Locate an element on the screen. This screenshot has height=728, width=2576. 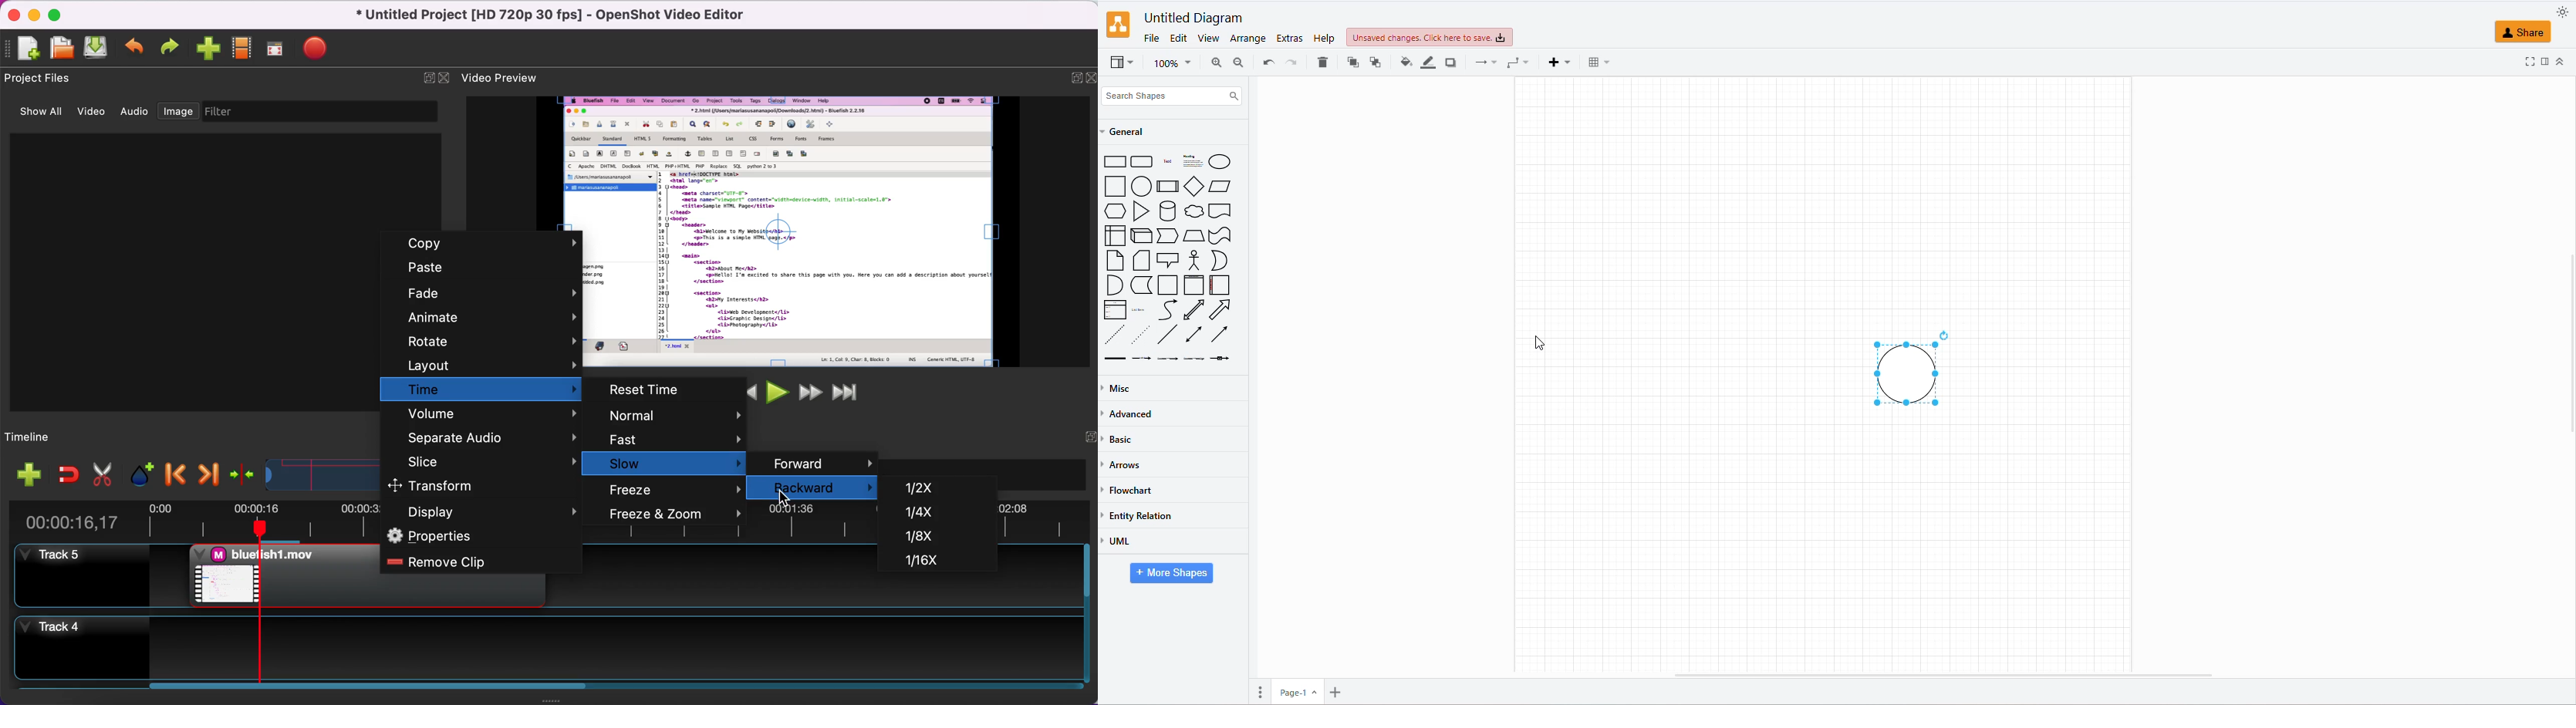
DIRECTIONAL CONNECTOR is located at coordinates (1217, 335).